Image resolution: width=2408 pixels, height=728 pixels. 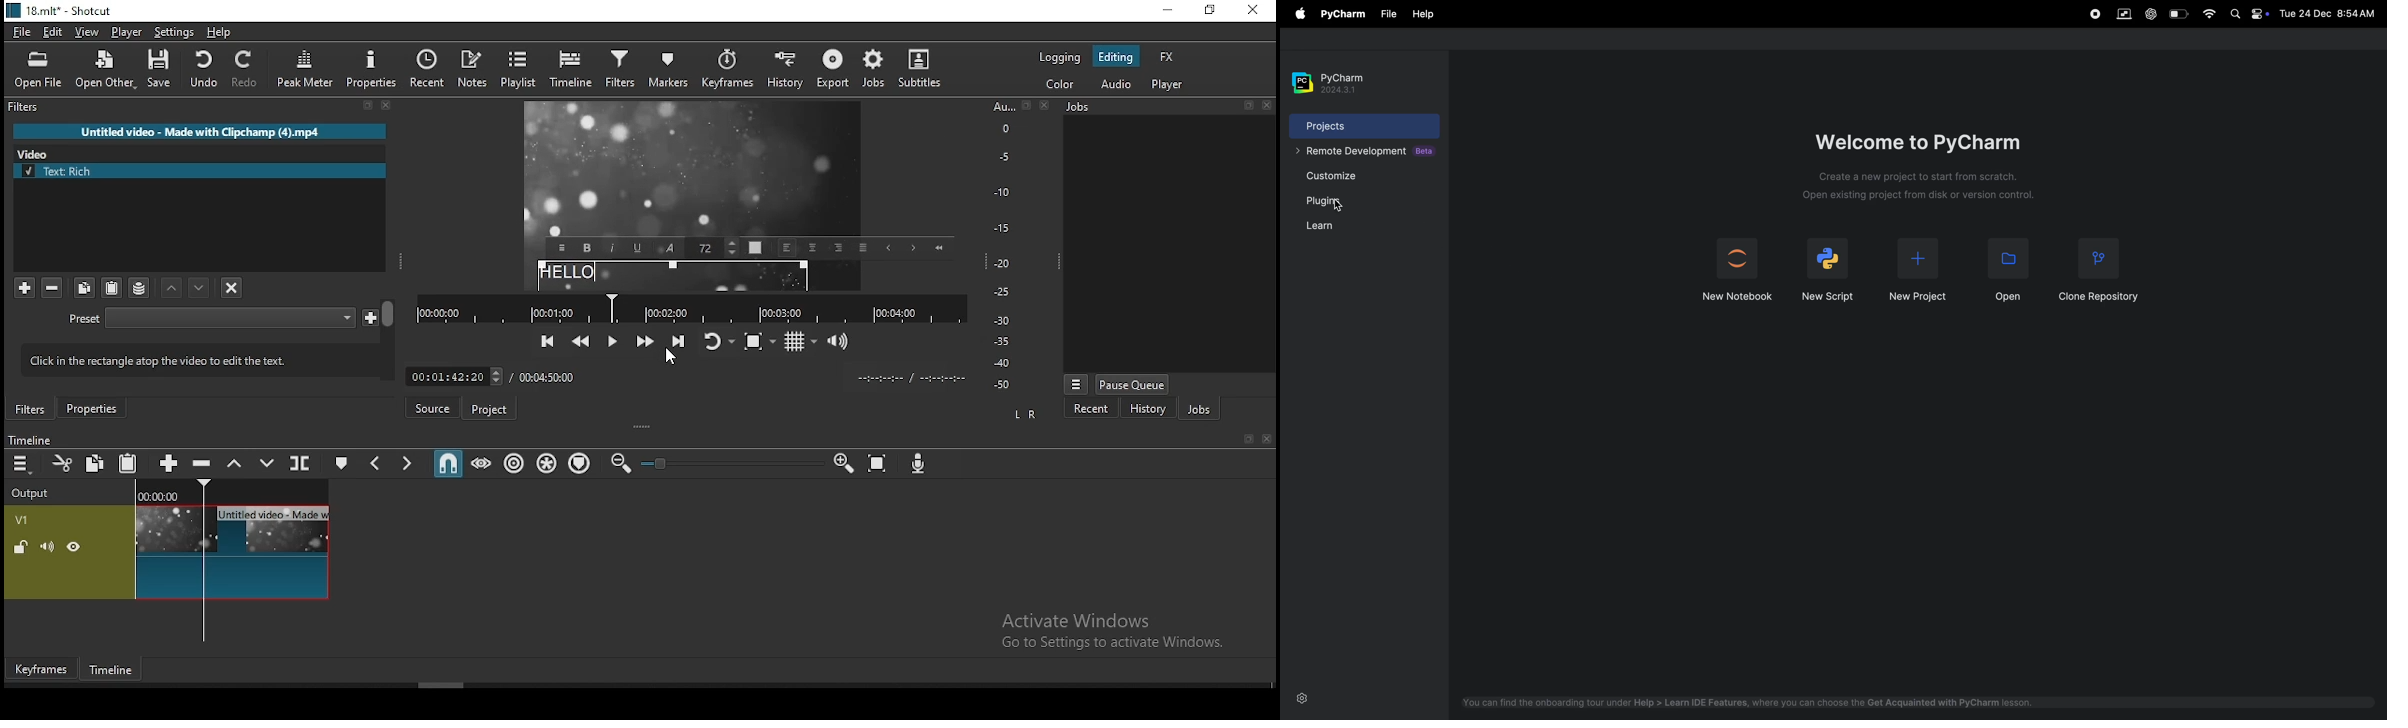 I want to click on Underline, so click(x=638, y=247).